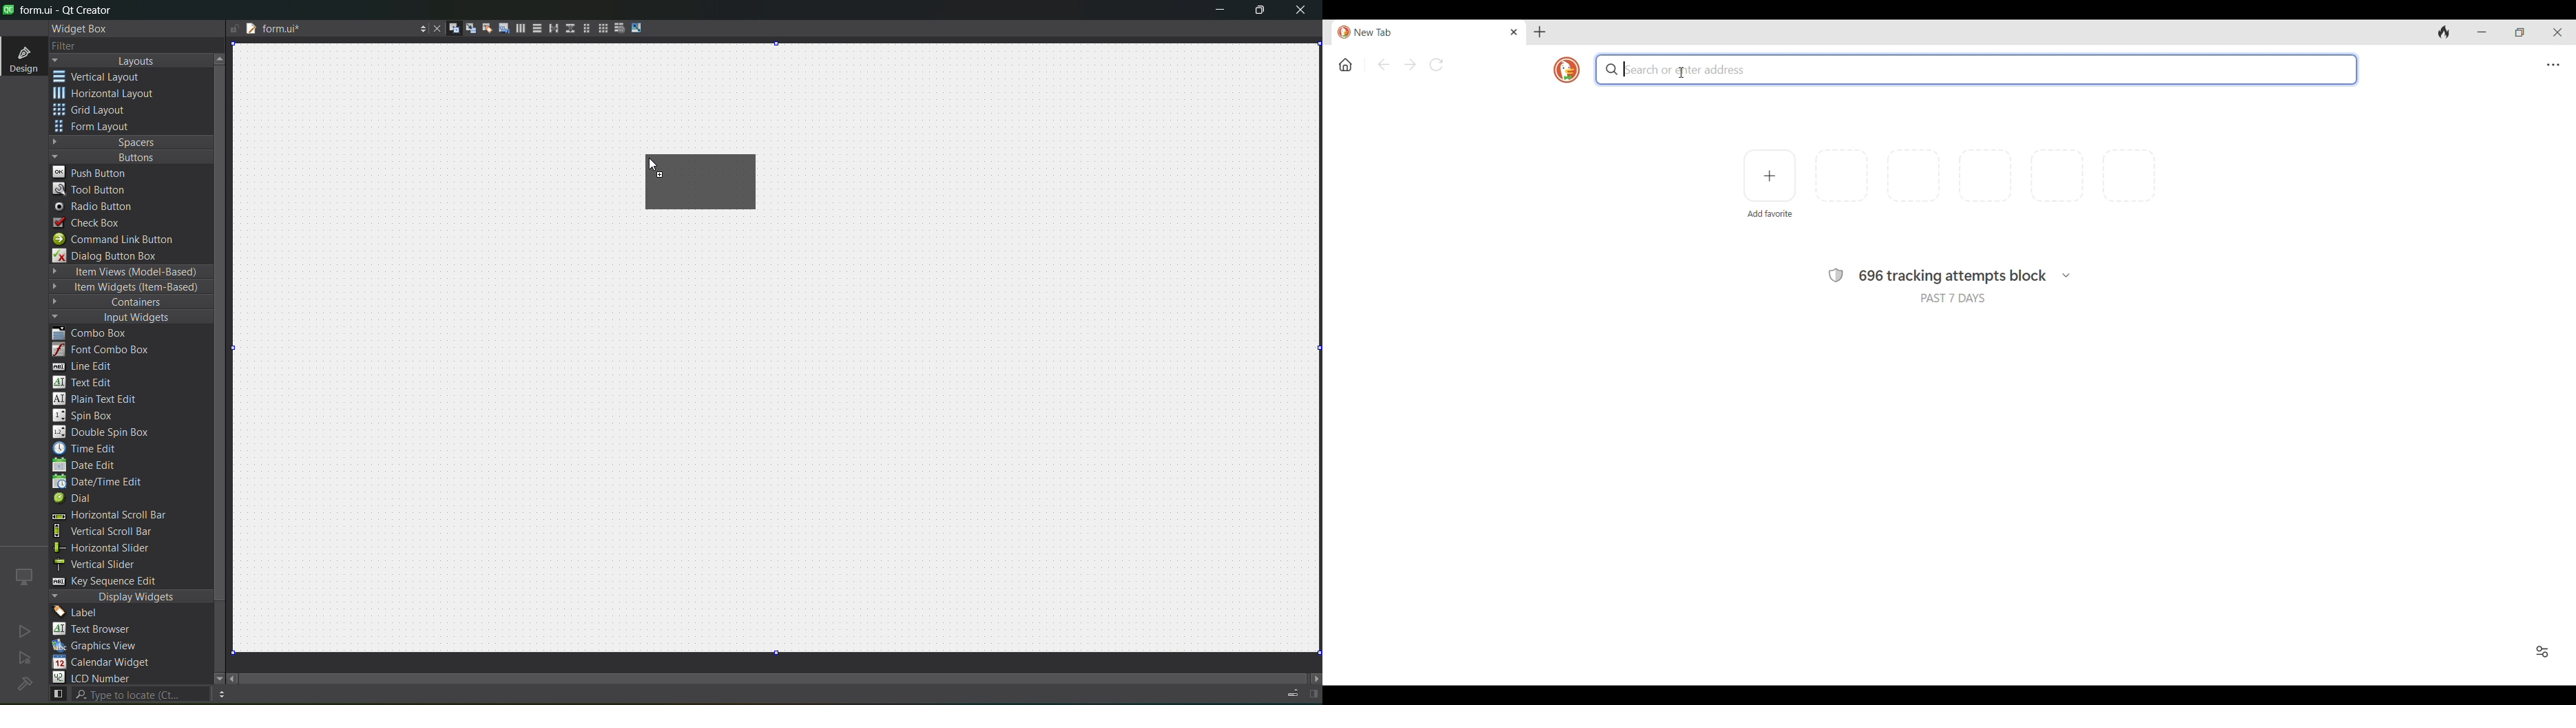  Describe the element at coordinates (92, 189) in the screenshot. I see `tool` at that location.